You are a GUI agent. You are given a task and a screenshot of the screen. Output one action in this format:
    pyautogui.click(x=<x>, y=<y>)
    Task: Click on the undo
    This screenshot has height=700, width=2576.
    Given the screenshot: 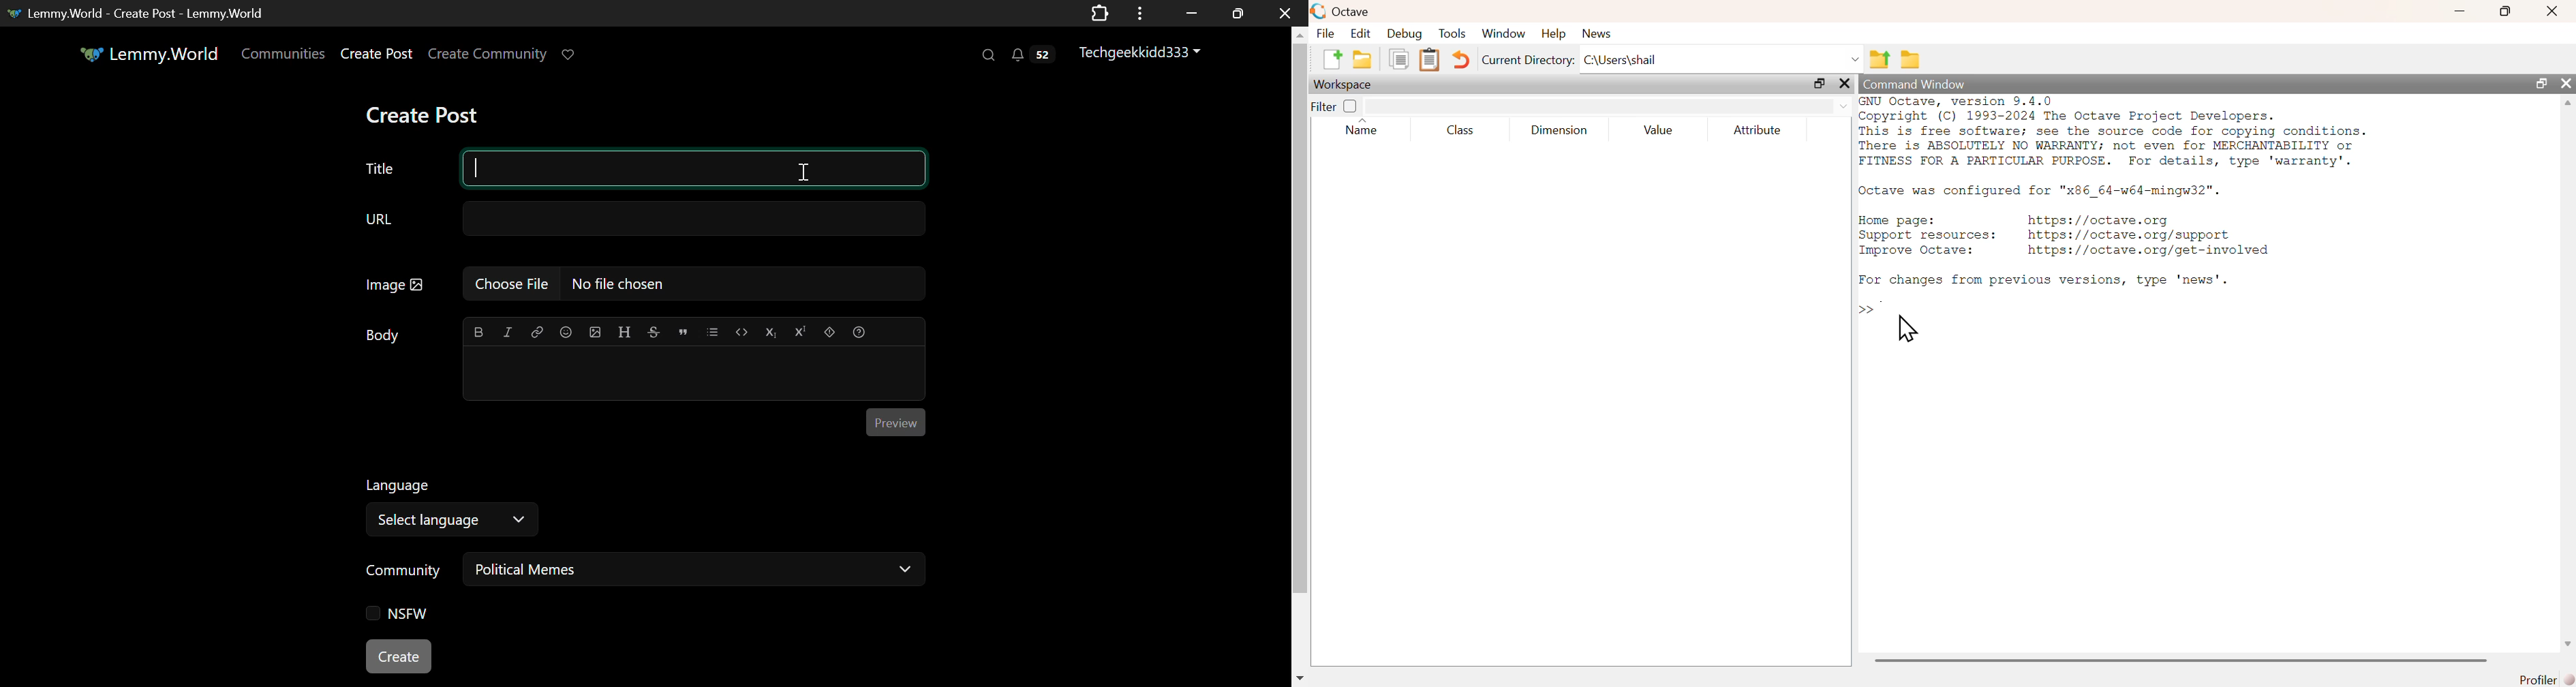 What is the action you would take?
    pyautogui.click(x=1464, y=62)
    